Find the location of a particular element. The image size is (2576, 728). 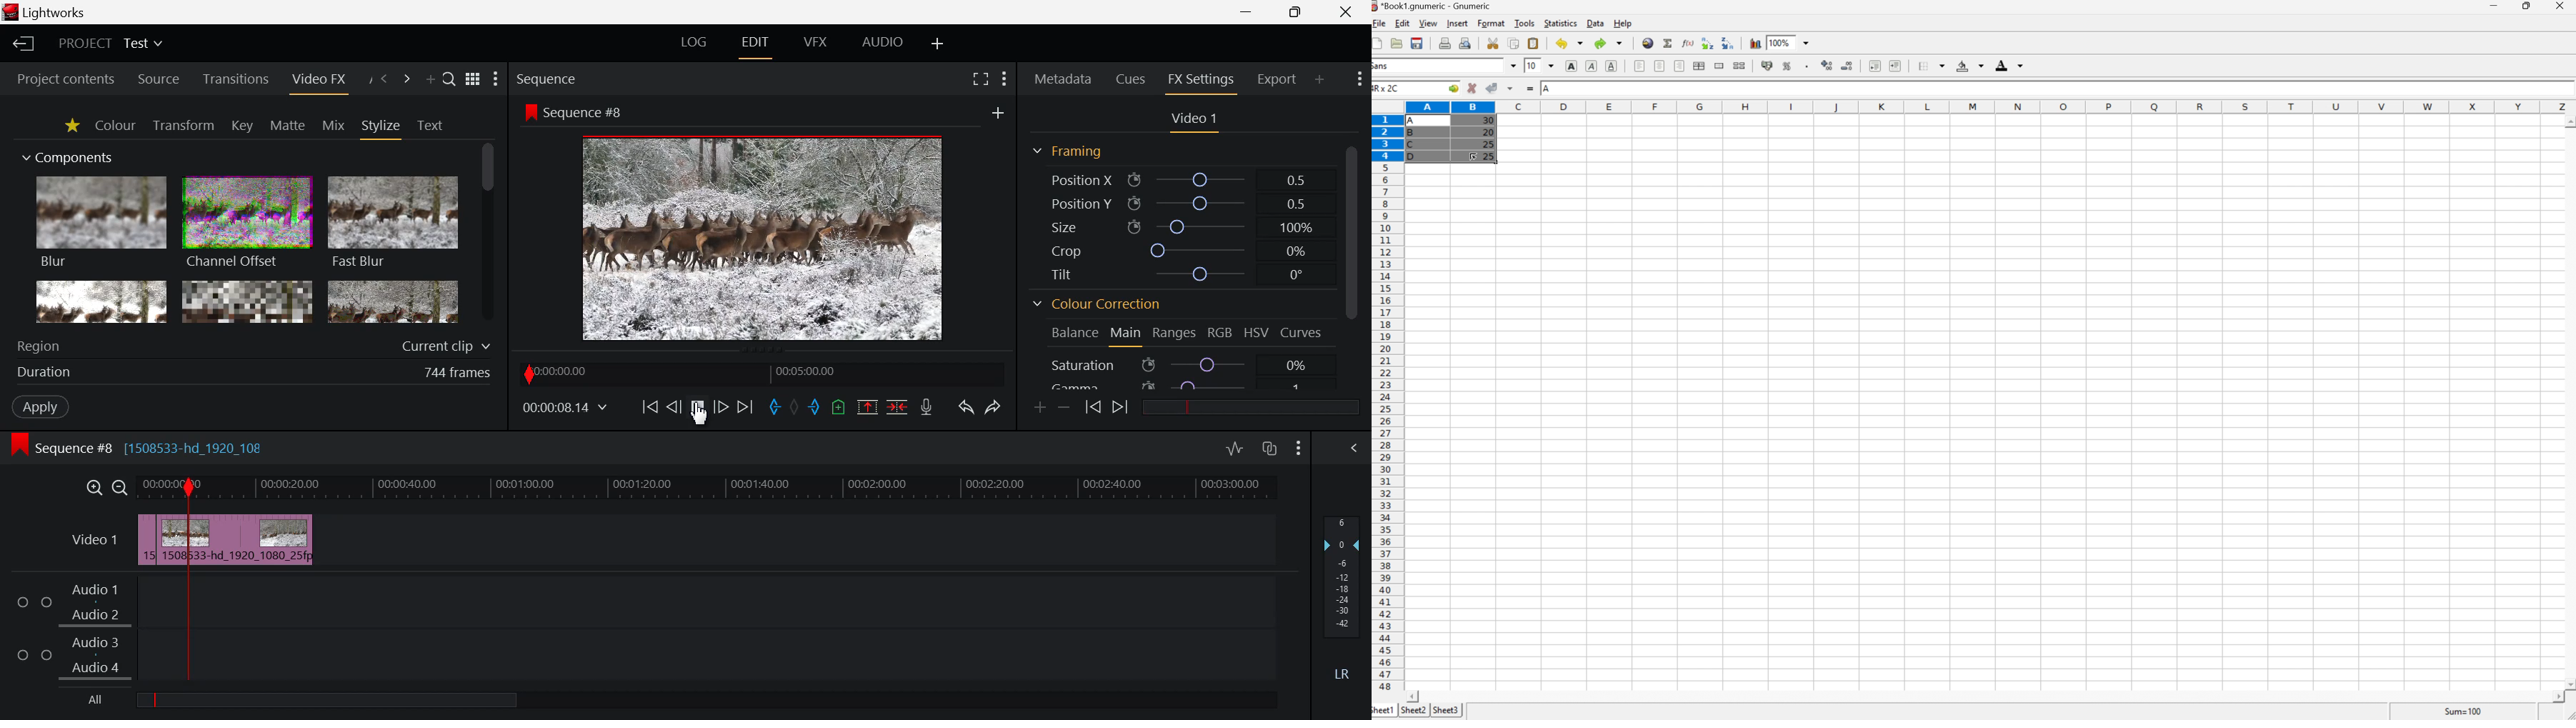

Print the current file is located at coordinates (1445, 43).